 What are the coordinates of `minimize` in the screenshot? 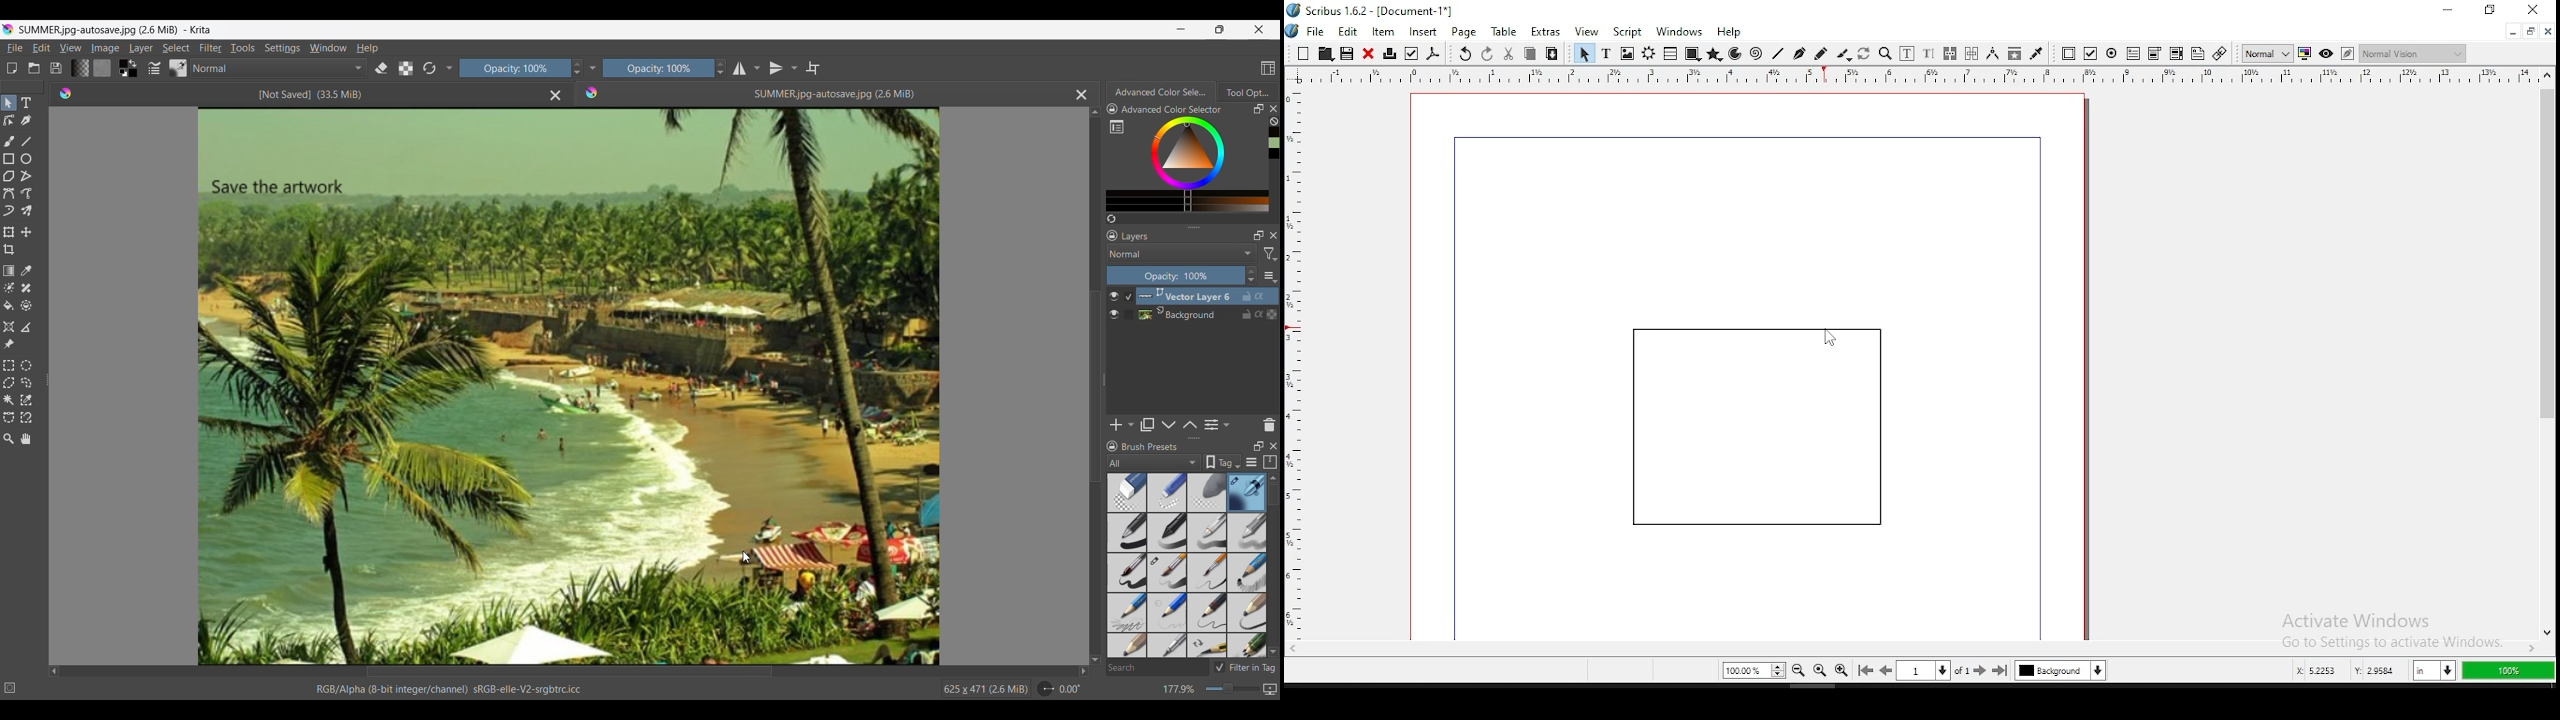 It's located at (2512, 33).